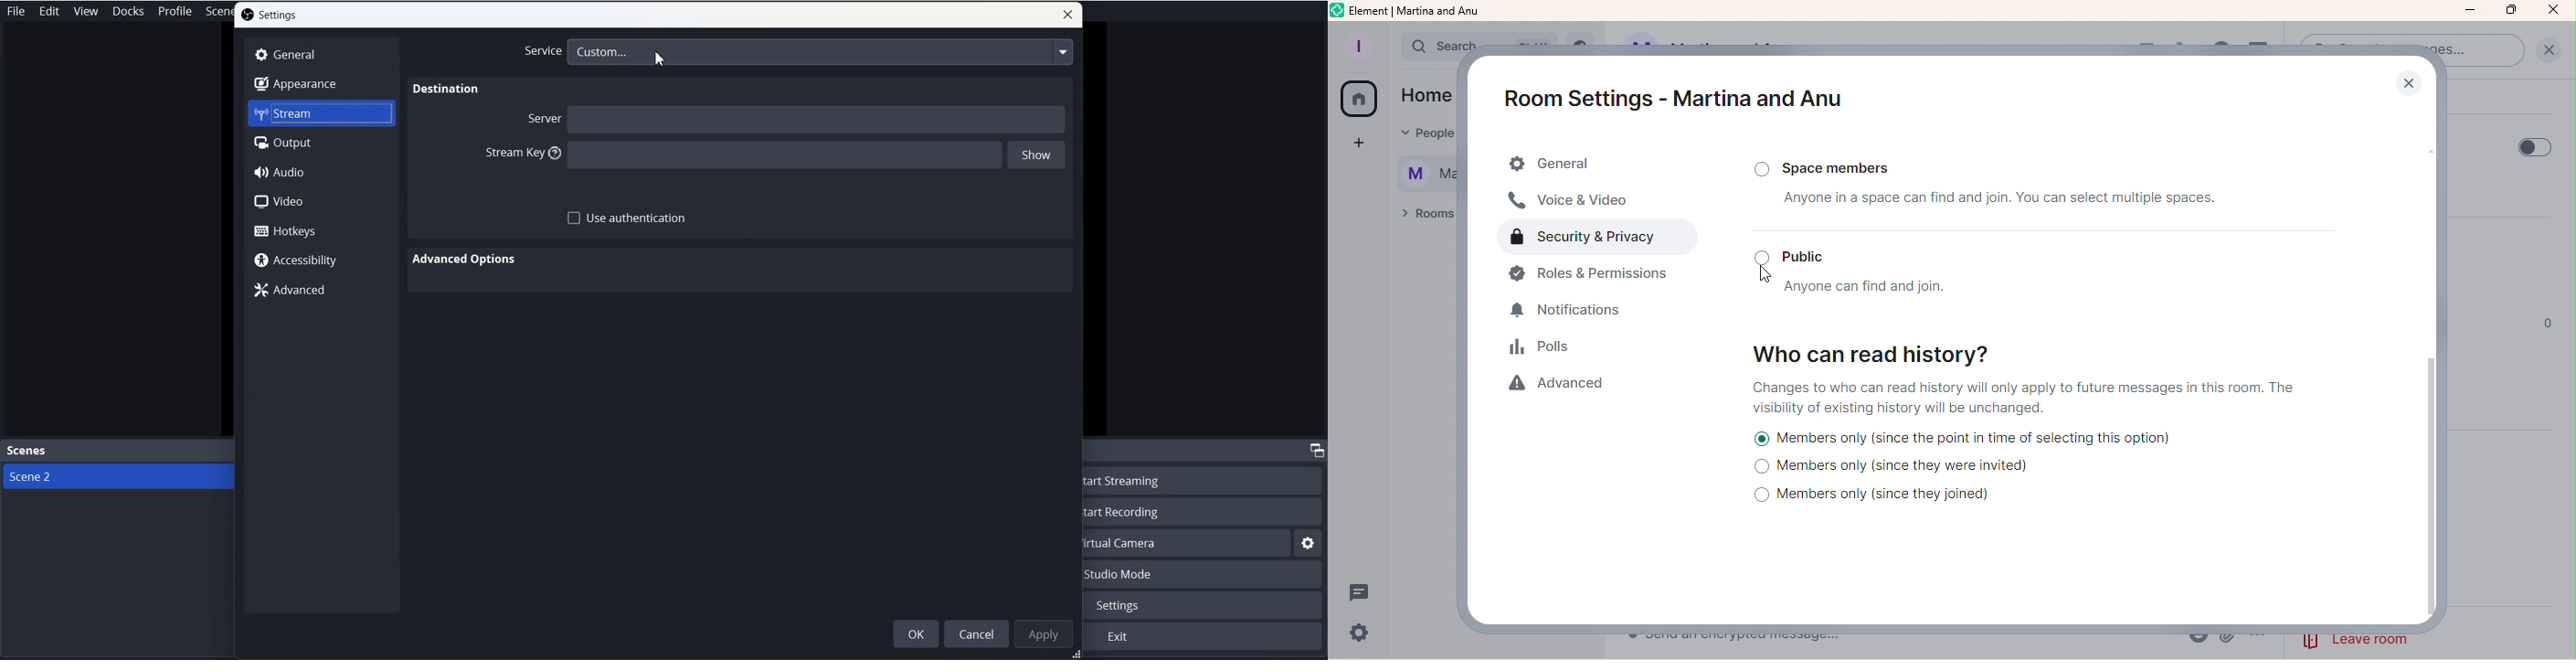 The width and height of the screenshot is (2576, 672). I want to click on Server, so click(797, 120).